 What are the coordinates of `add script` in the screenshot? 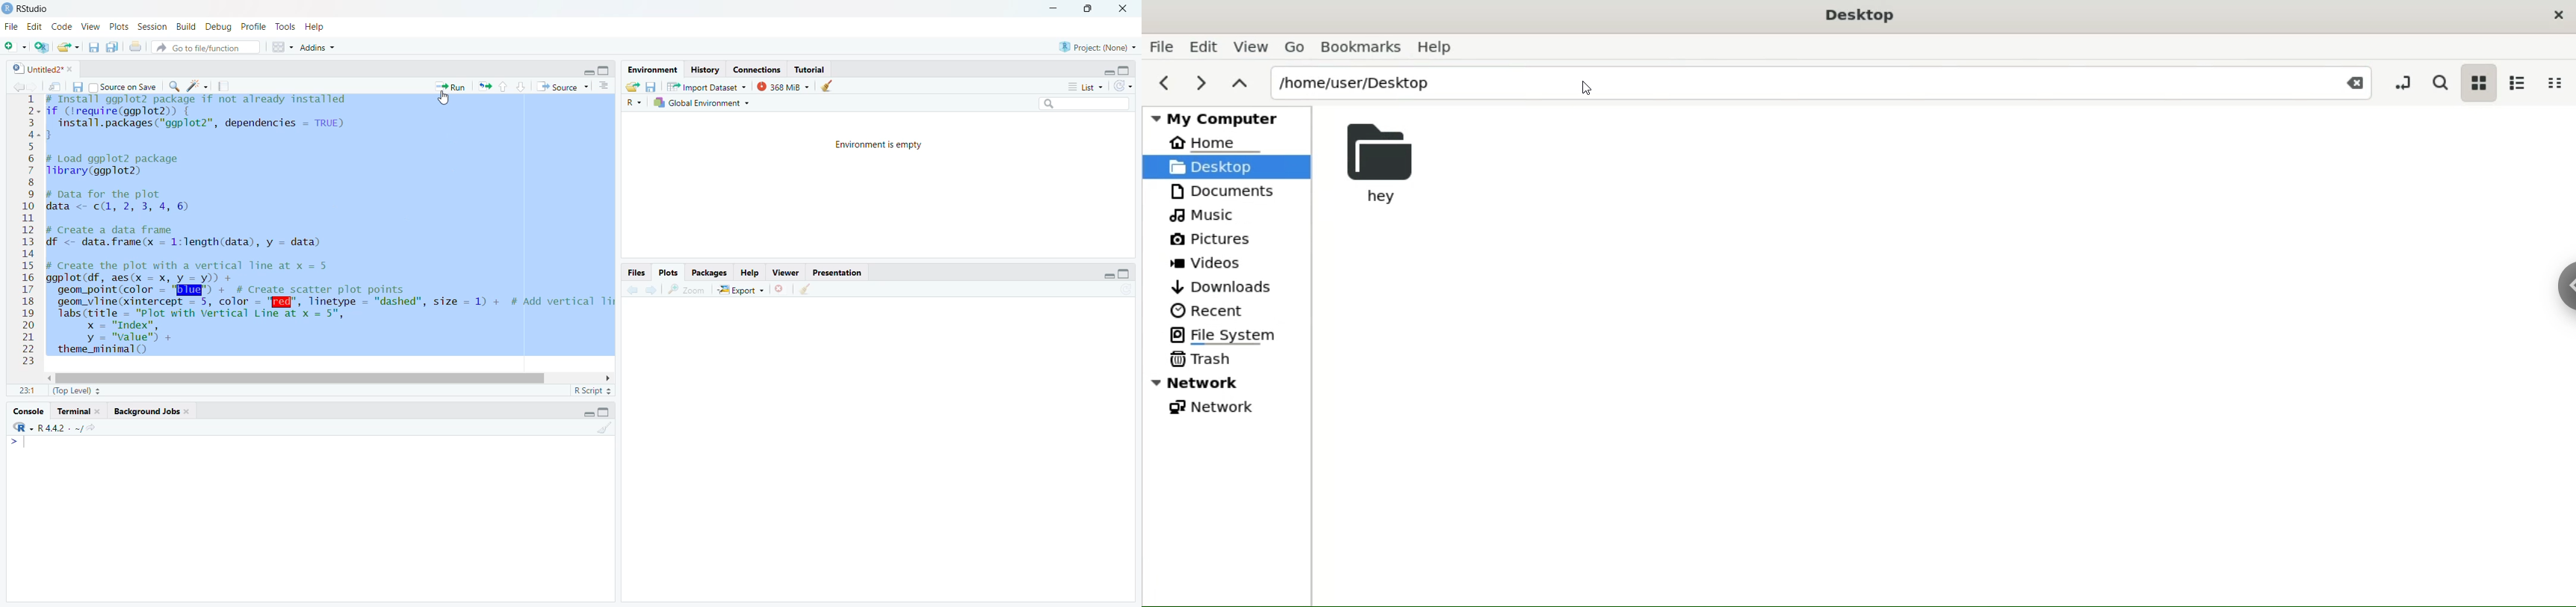 It's located at (42, 47).